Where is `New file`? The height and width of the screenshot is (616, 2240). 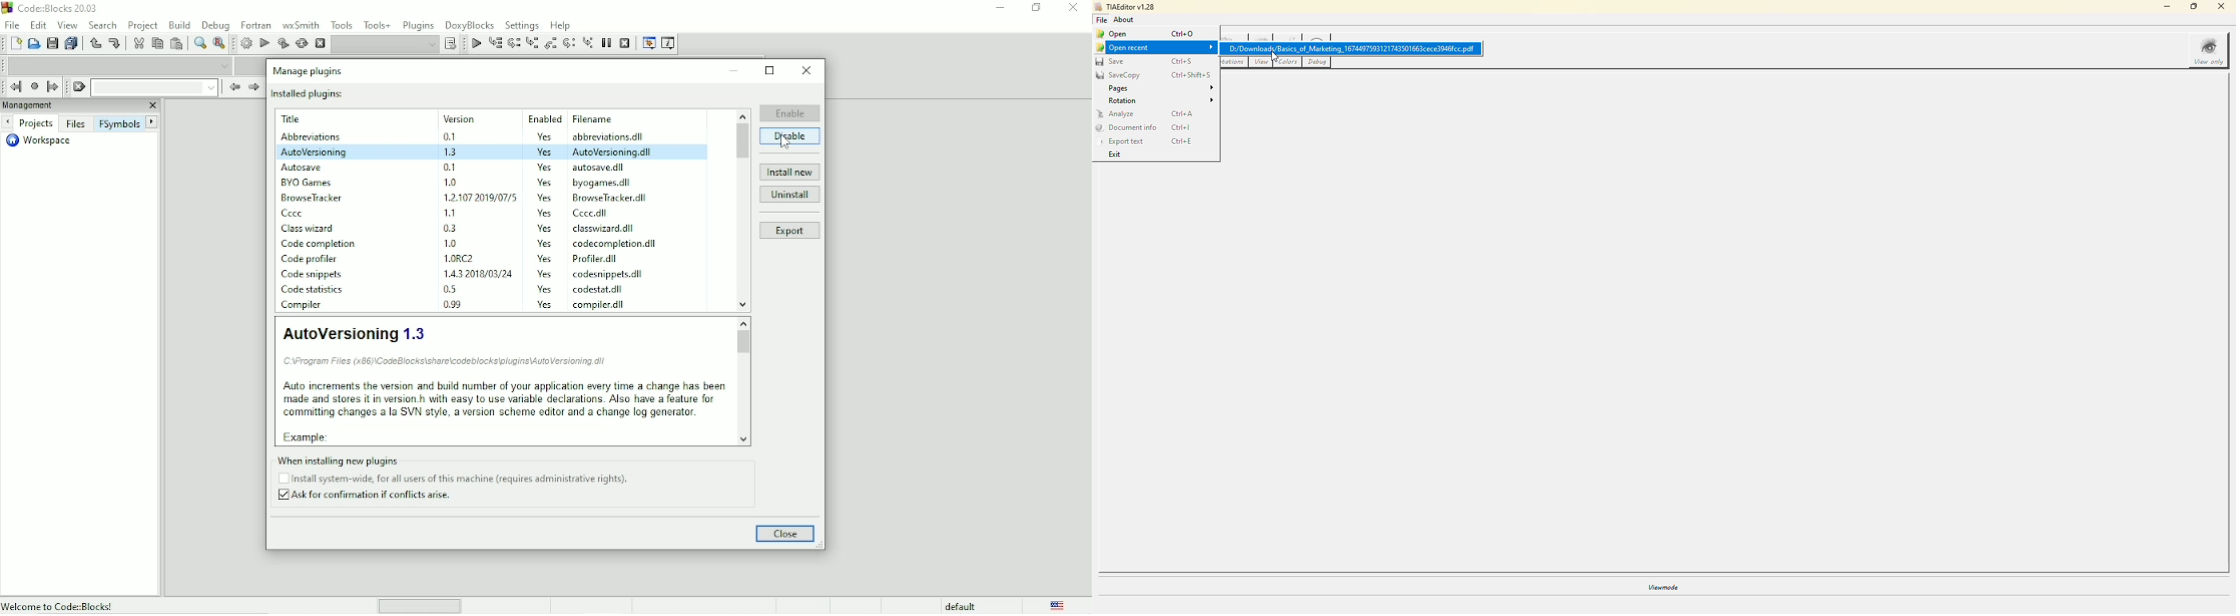 New file is located at coordinates (16, 44).